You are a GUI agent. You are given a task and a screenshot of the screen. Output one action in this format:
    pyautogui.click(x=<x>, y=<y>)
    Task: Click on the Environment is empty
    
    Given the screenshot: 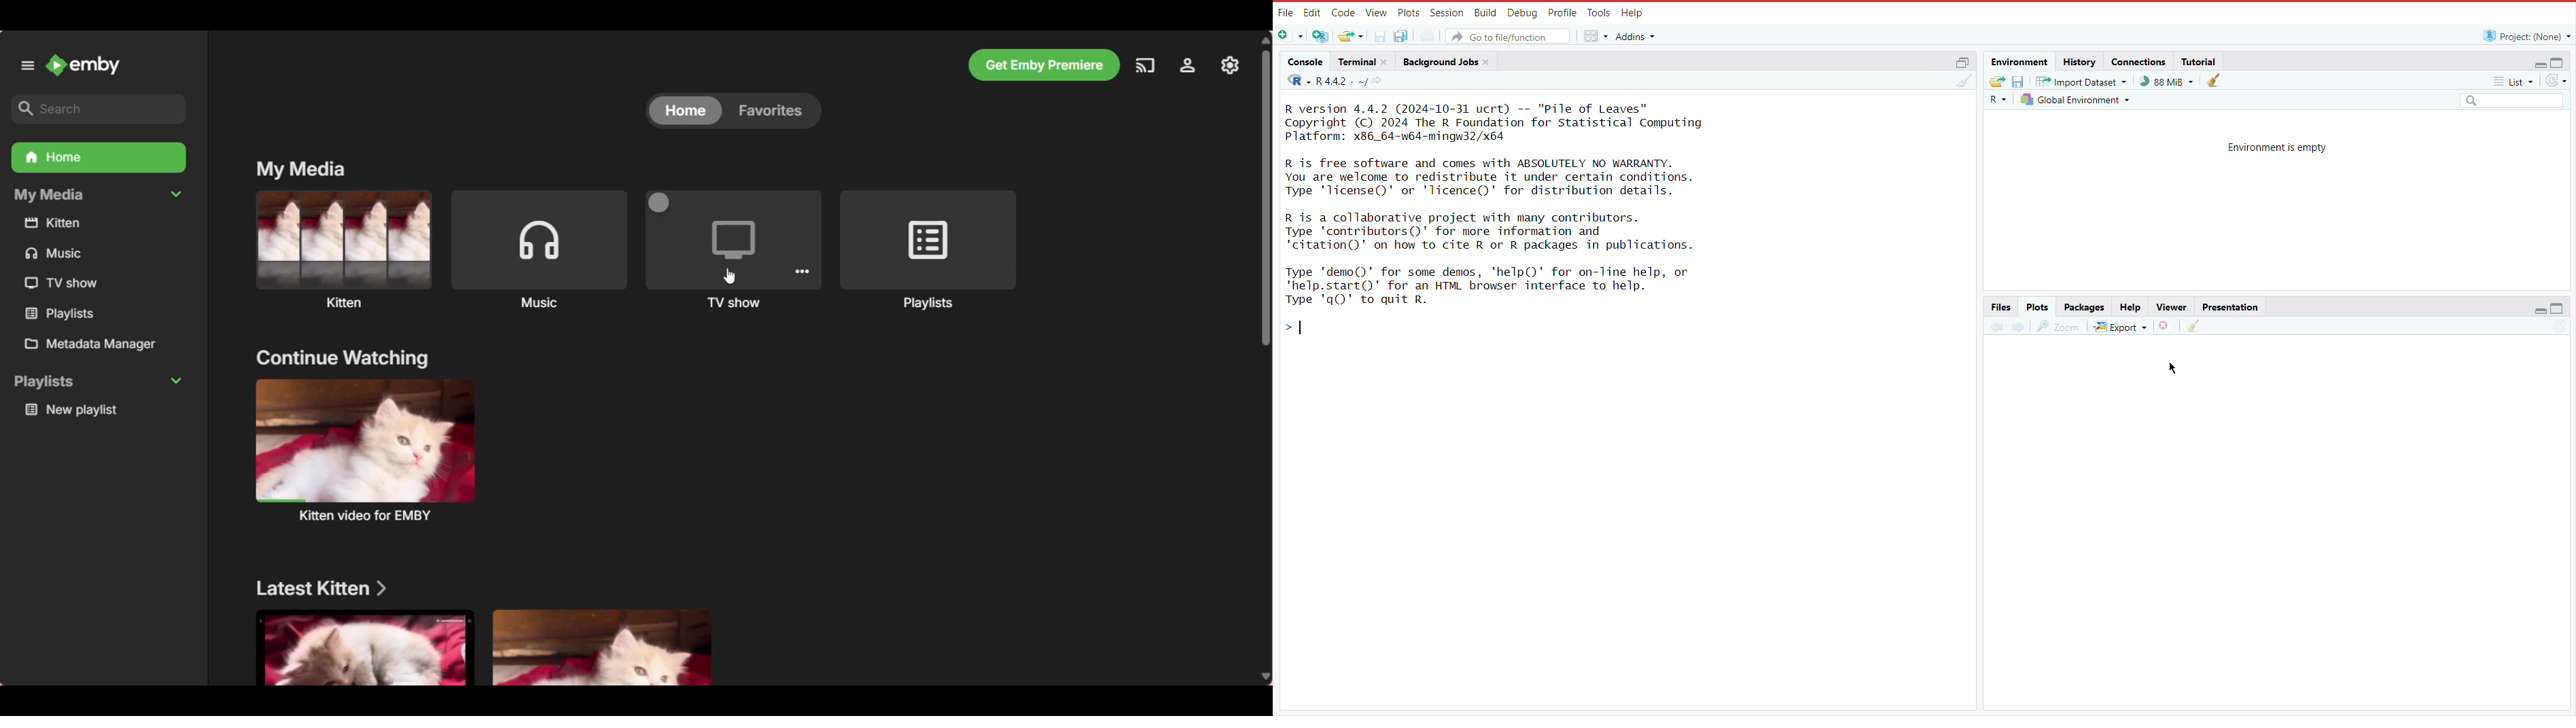 What is the action you would take?
    pyautogui.click(x=2277, y=146)
    